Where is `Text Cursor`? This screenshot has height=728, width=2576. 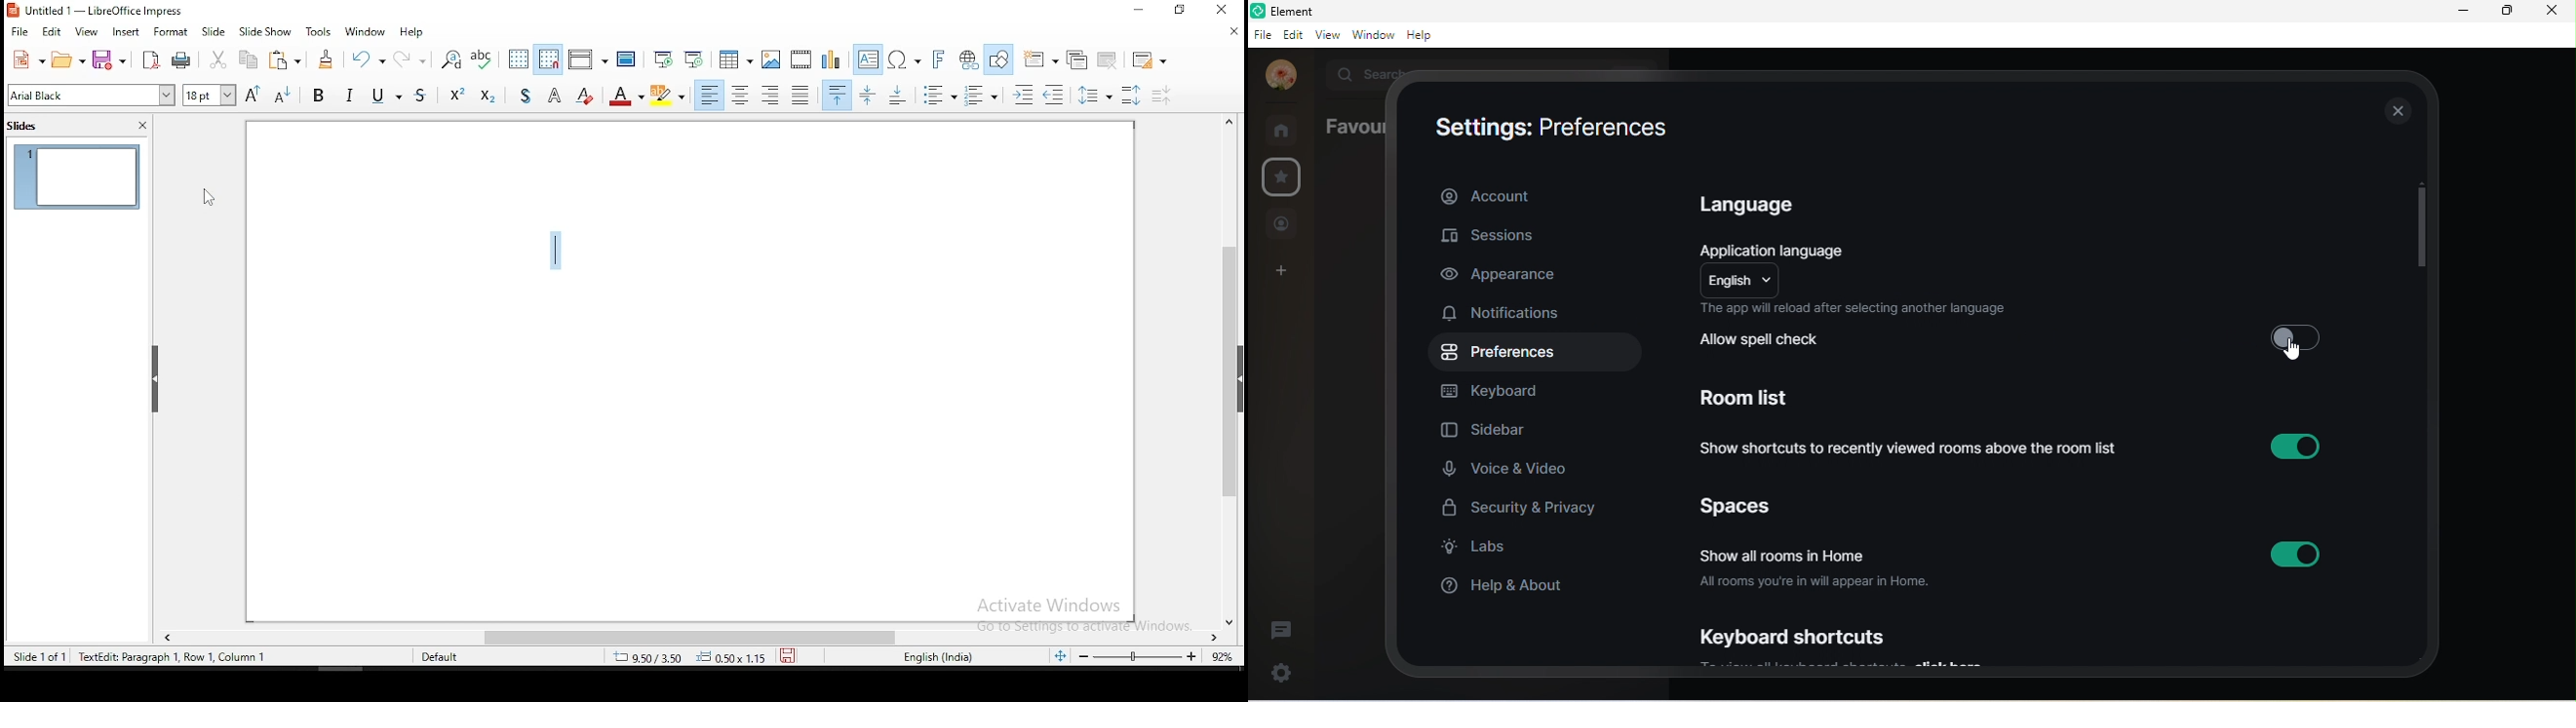
Text Cursor is located at coordinates (556, 250).